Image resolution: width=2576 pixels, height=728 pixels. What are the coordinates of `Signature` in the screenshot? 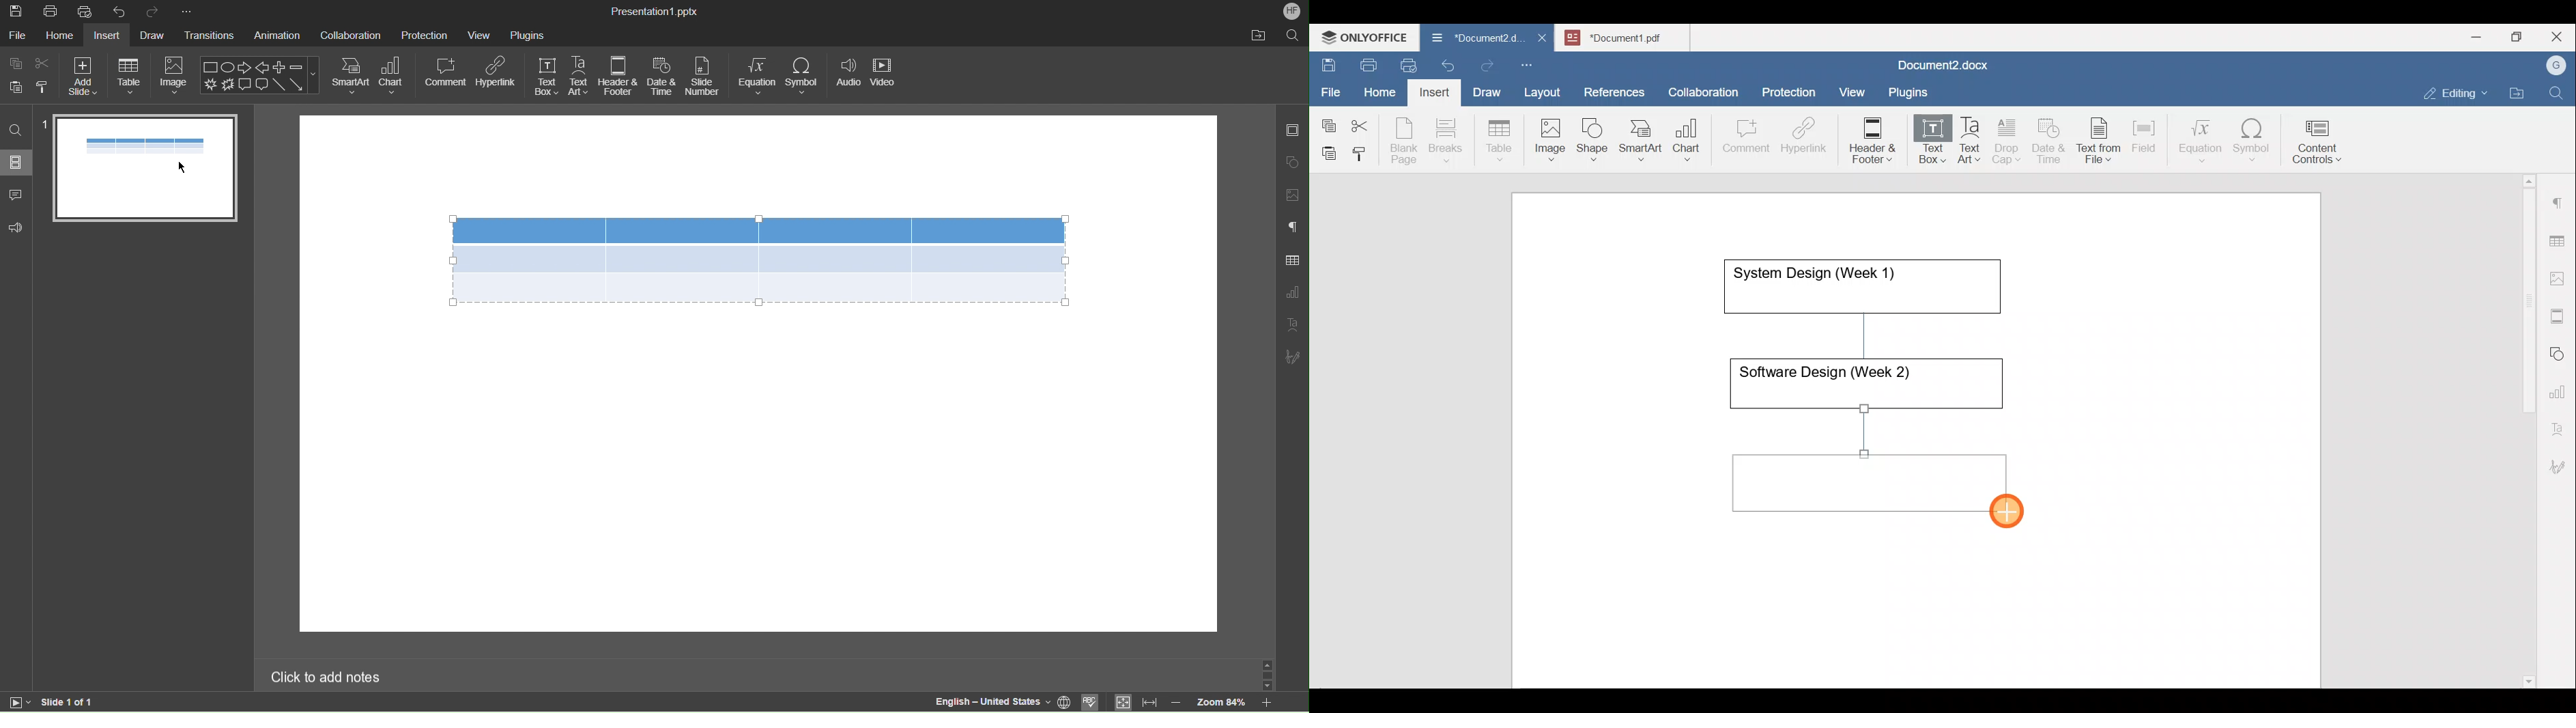 It's located at (1292, 356).